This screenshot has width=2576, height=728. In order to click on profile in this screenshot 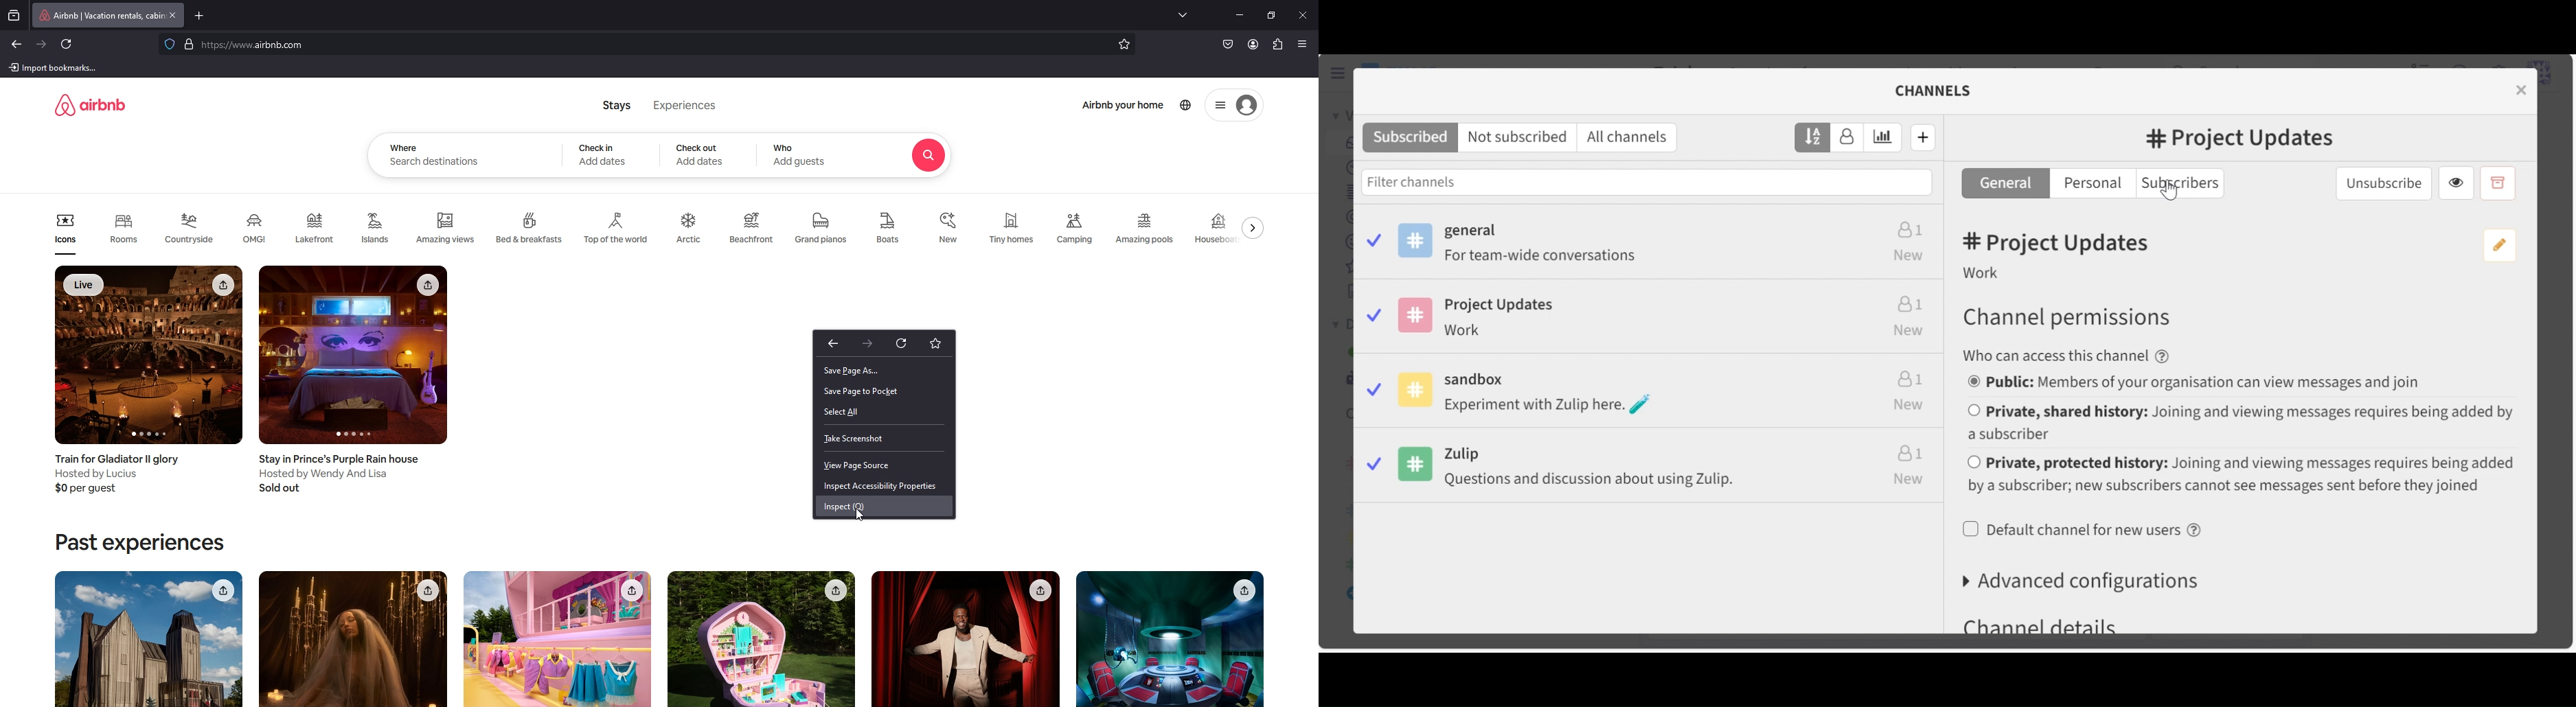, I will do `click(1253, 45)`.